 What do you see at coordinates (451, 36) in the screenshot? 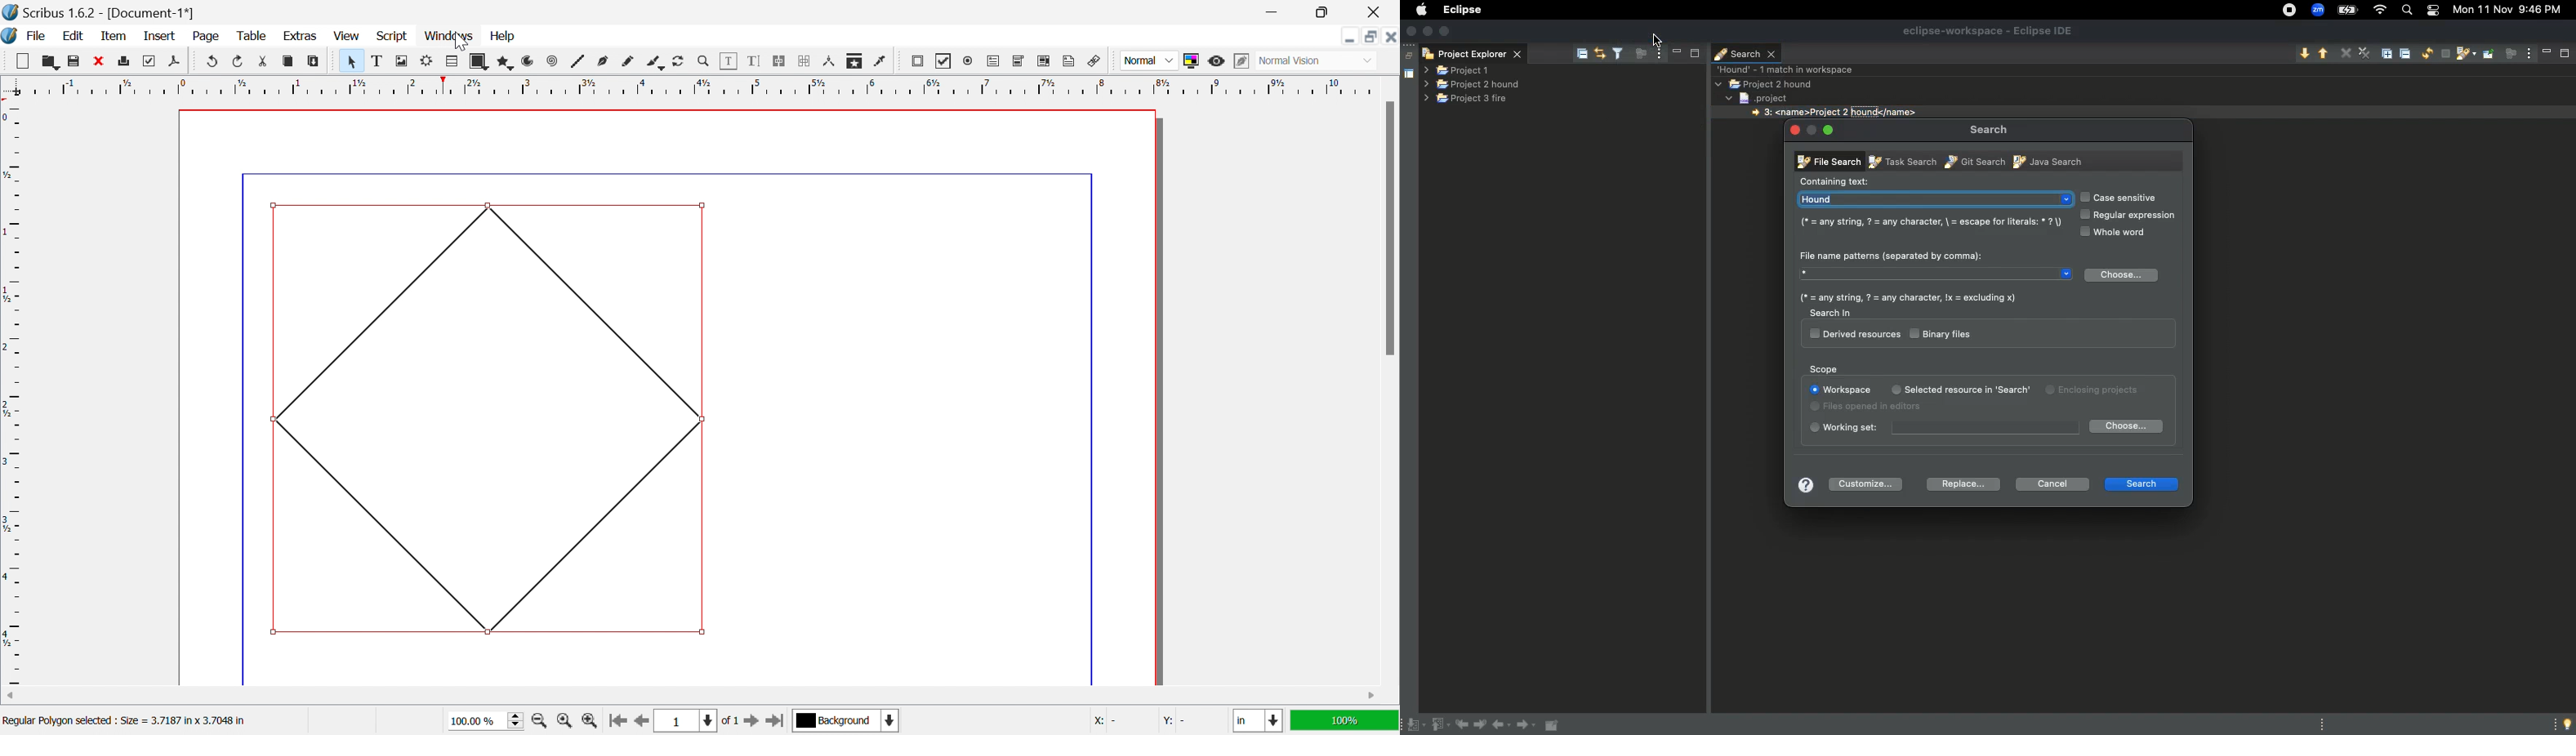
I see `Windows` at bounding box center [451, 36].